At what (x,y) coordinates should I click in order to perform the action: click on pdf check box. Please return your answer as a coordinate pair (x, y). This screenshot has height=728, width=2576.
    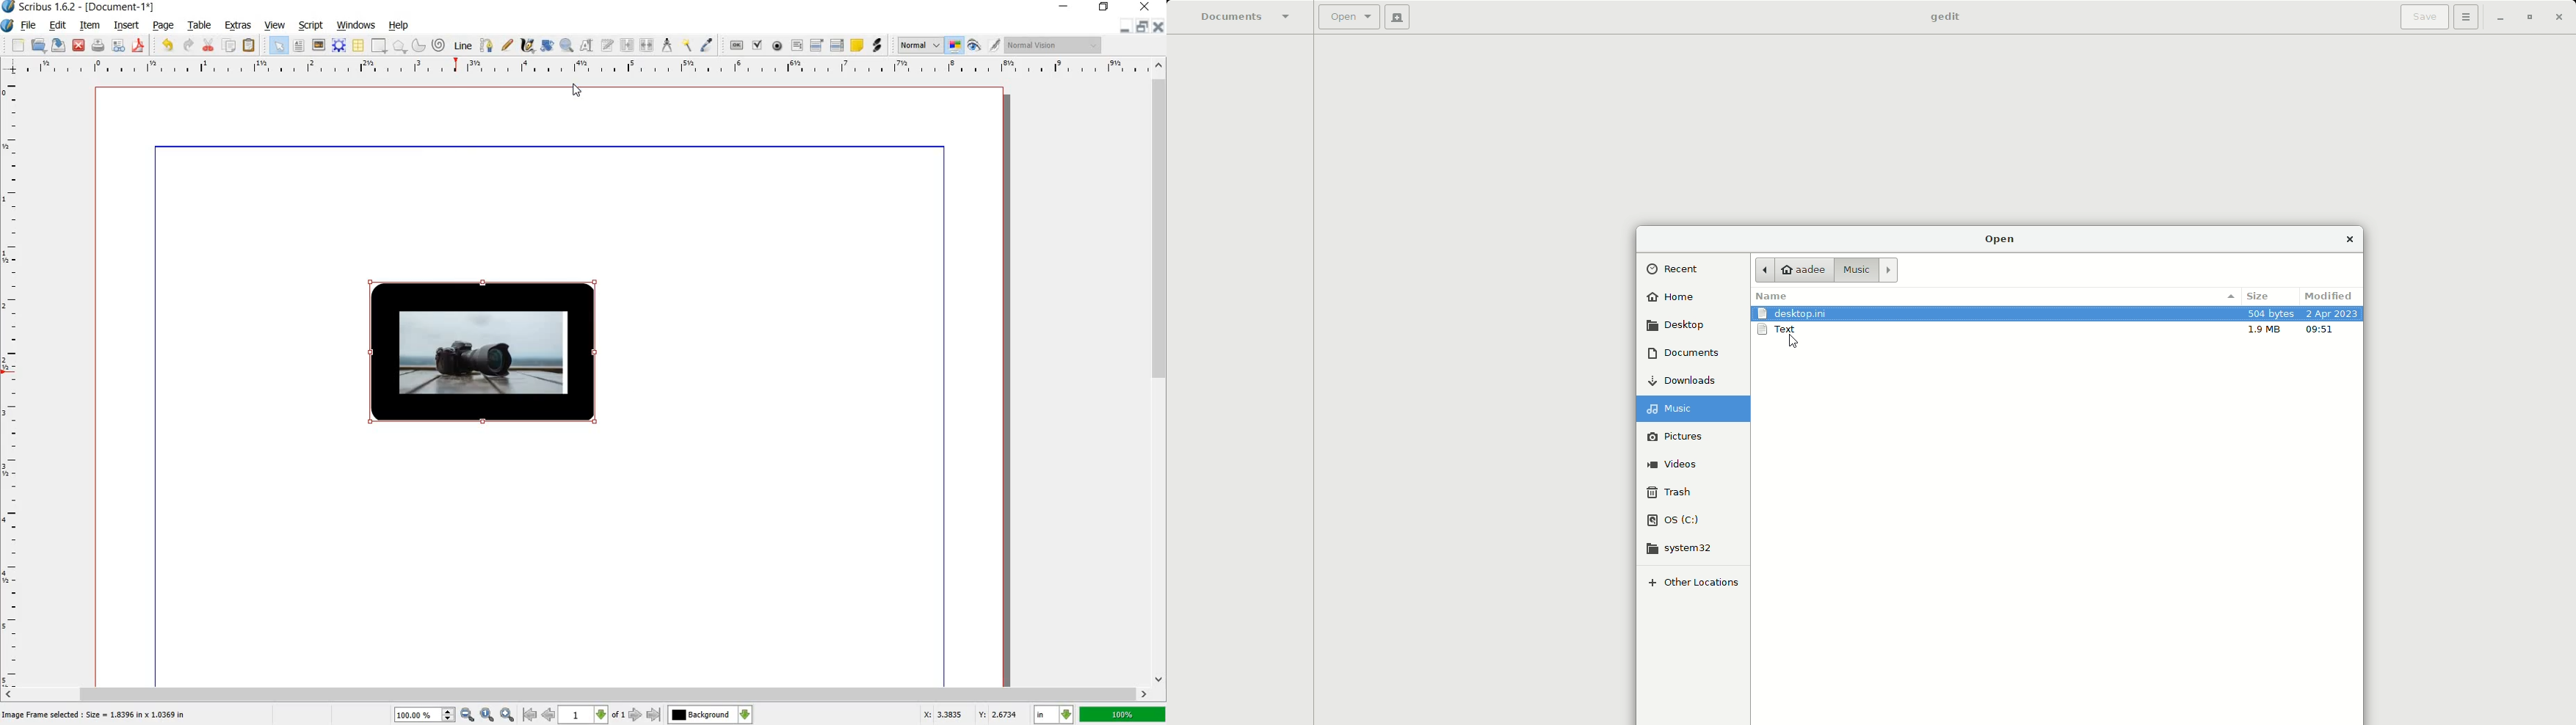
    Looking at the image, I should click on (758, 46).